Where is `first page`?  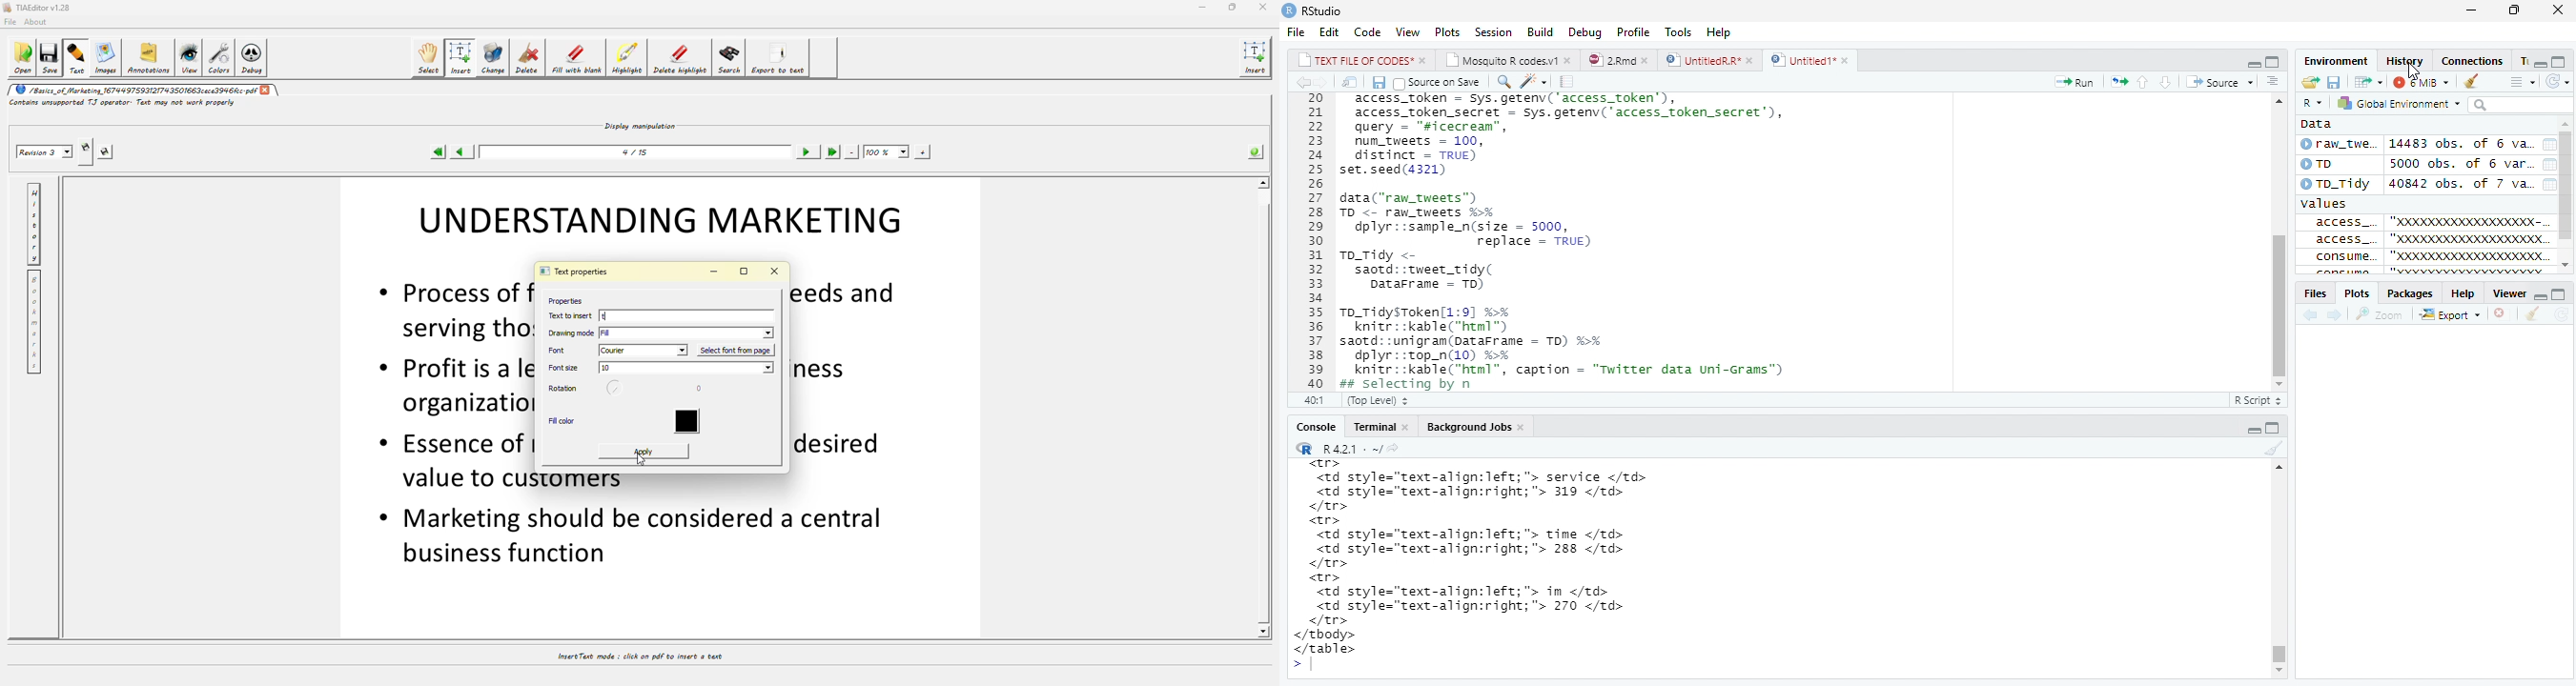
first page is located at coordinates (439, 152).